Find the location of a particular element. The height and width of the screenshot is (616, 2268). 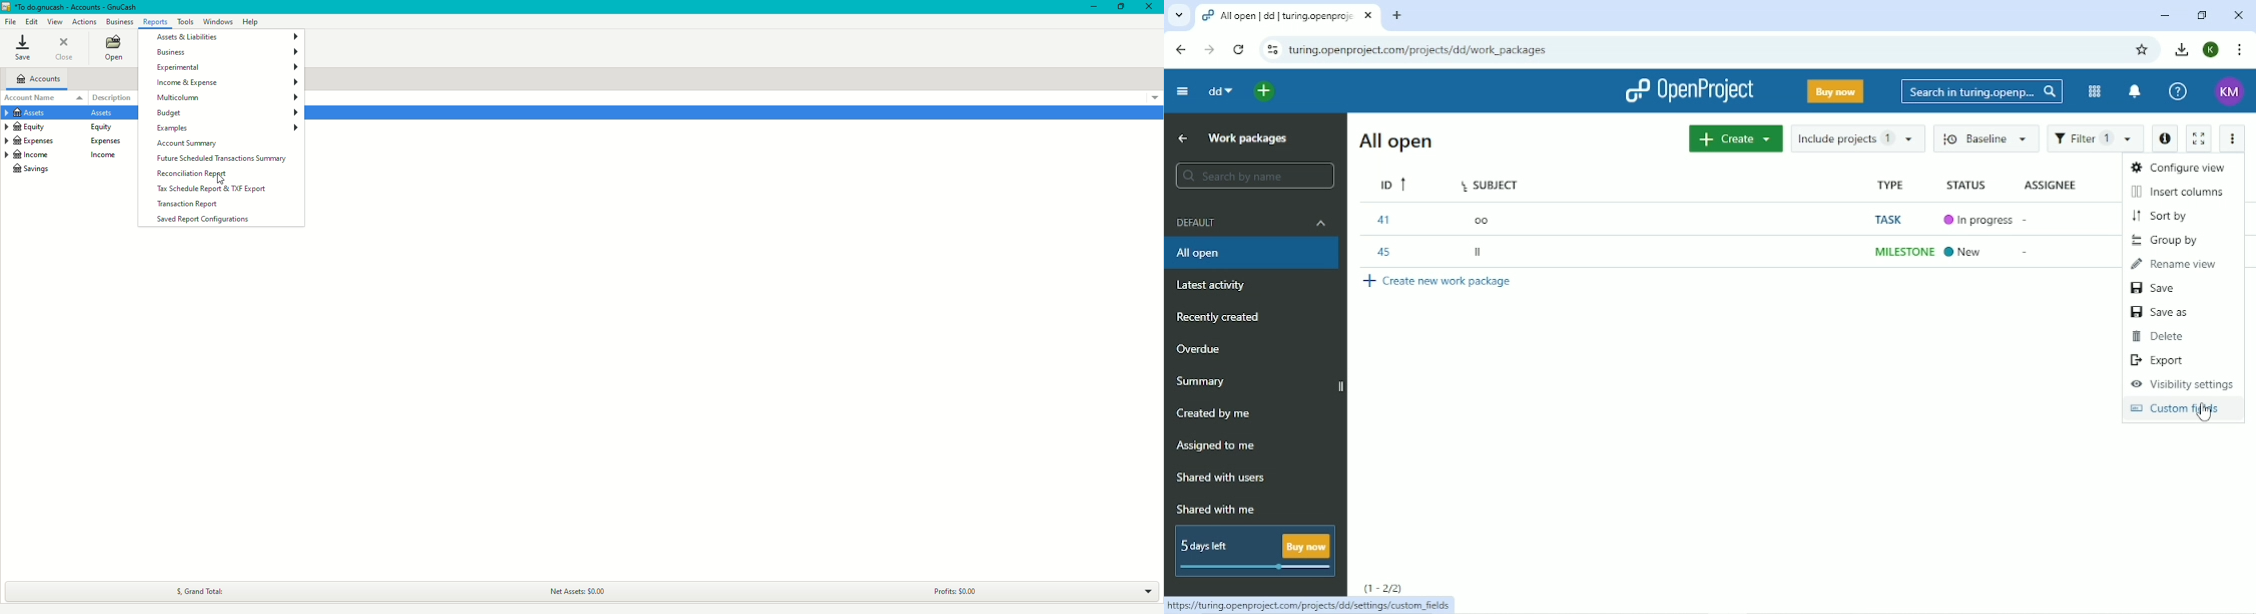

Edit is located at coordinates (33, 21).